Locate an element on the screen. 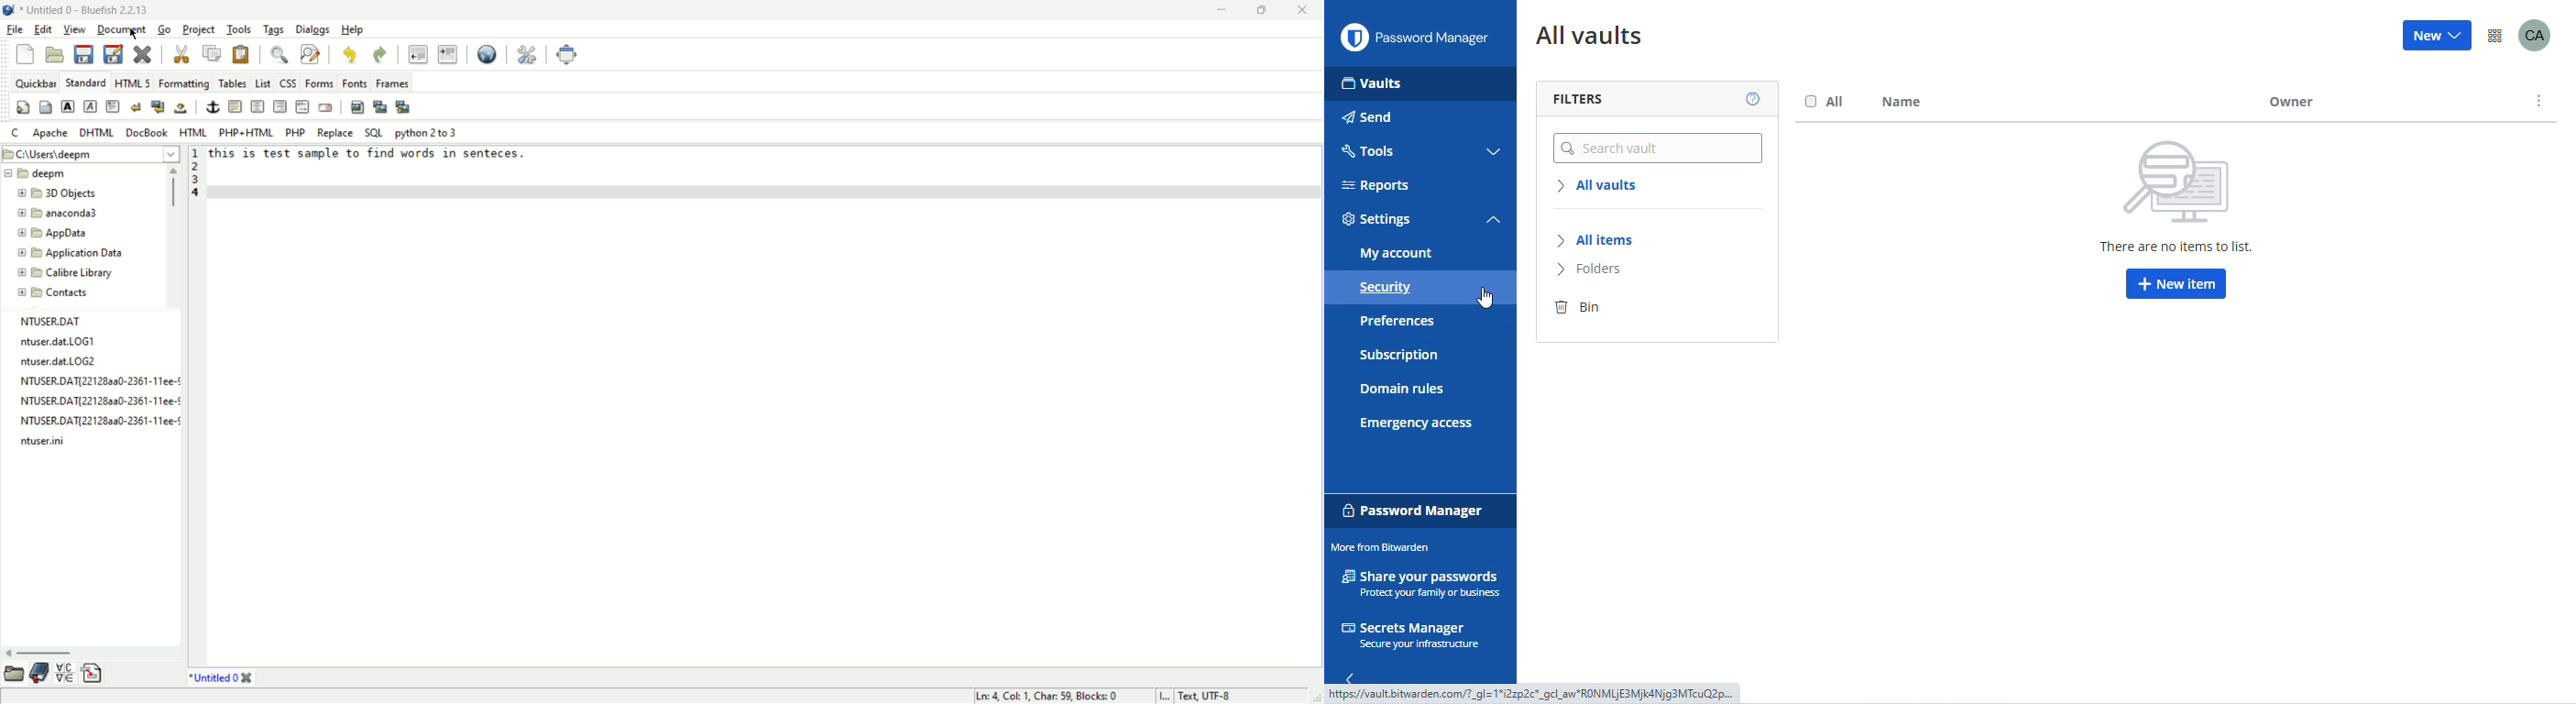 The image size is (2576, 728). new item is located at coordinates (2176, 283).